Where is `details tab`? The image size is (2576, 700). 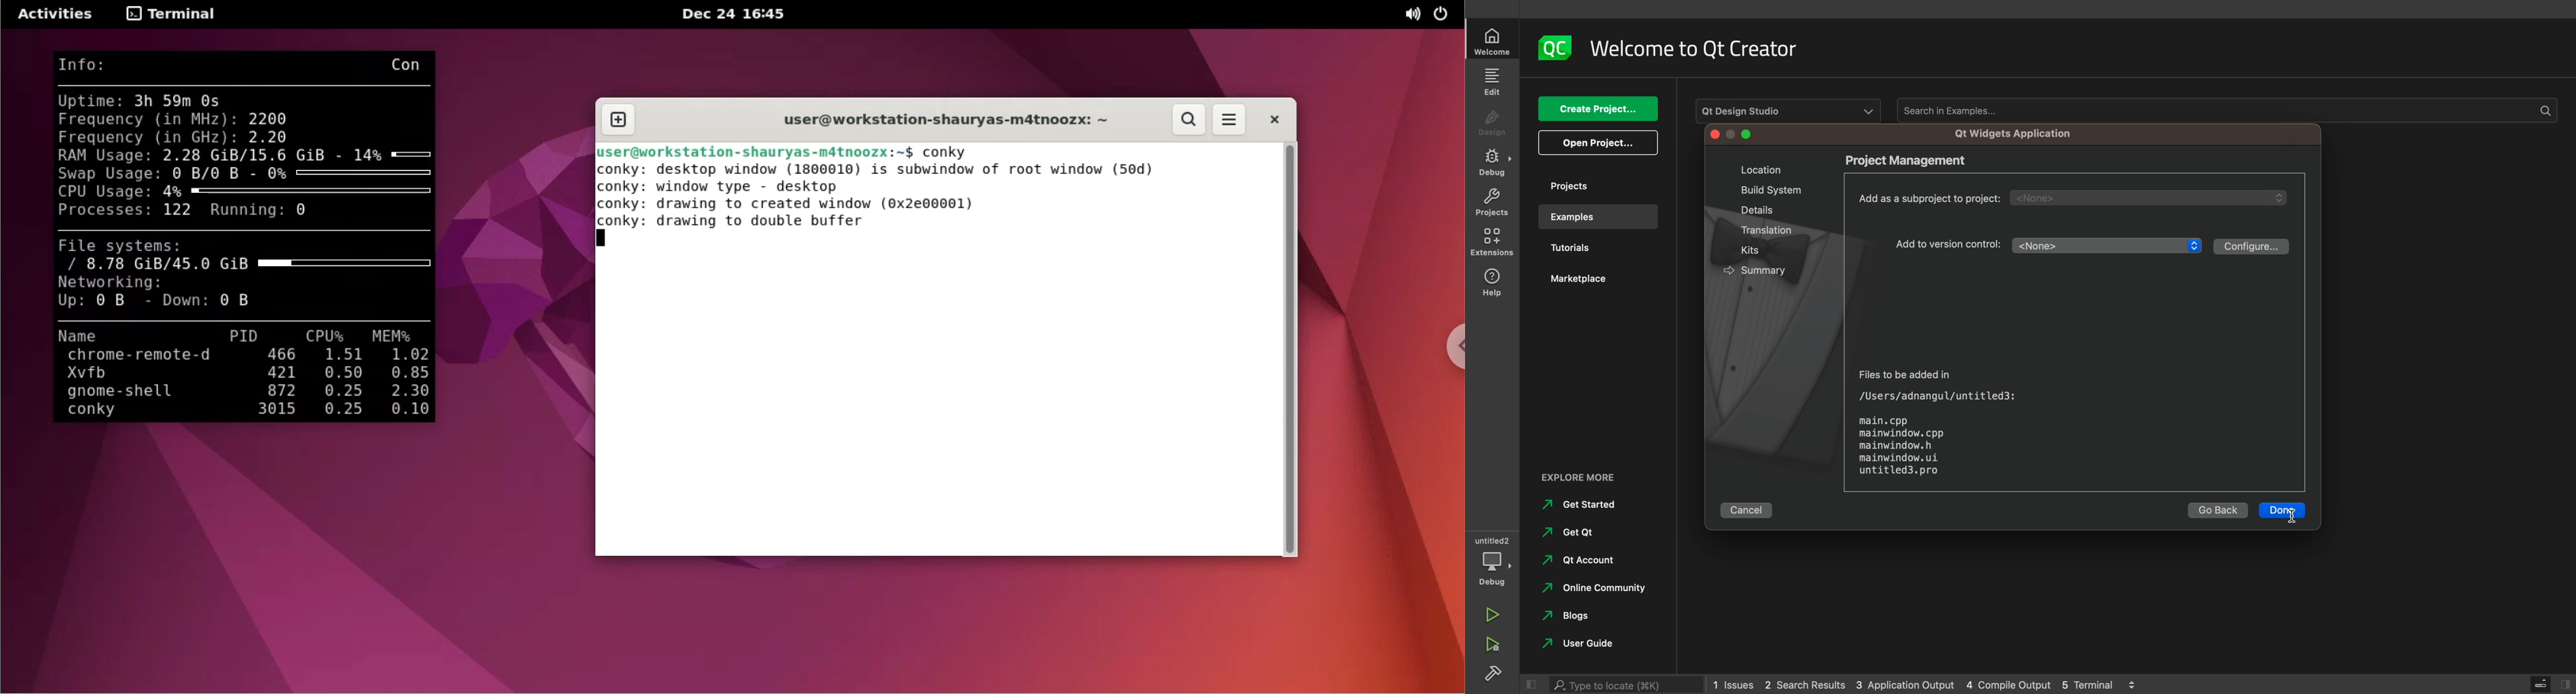
details tab is located at coordinates (1754, 209).